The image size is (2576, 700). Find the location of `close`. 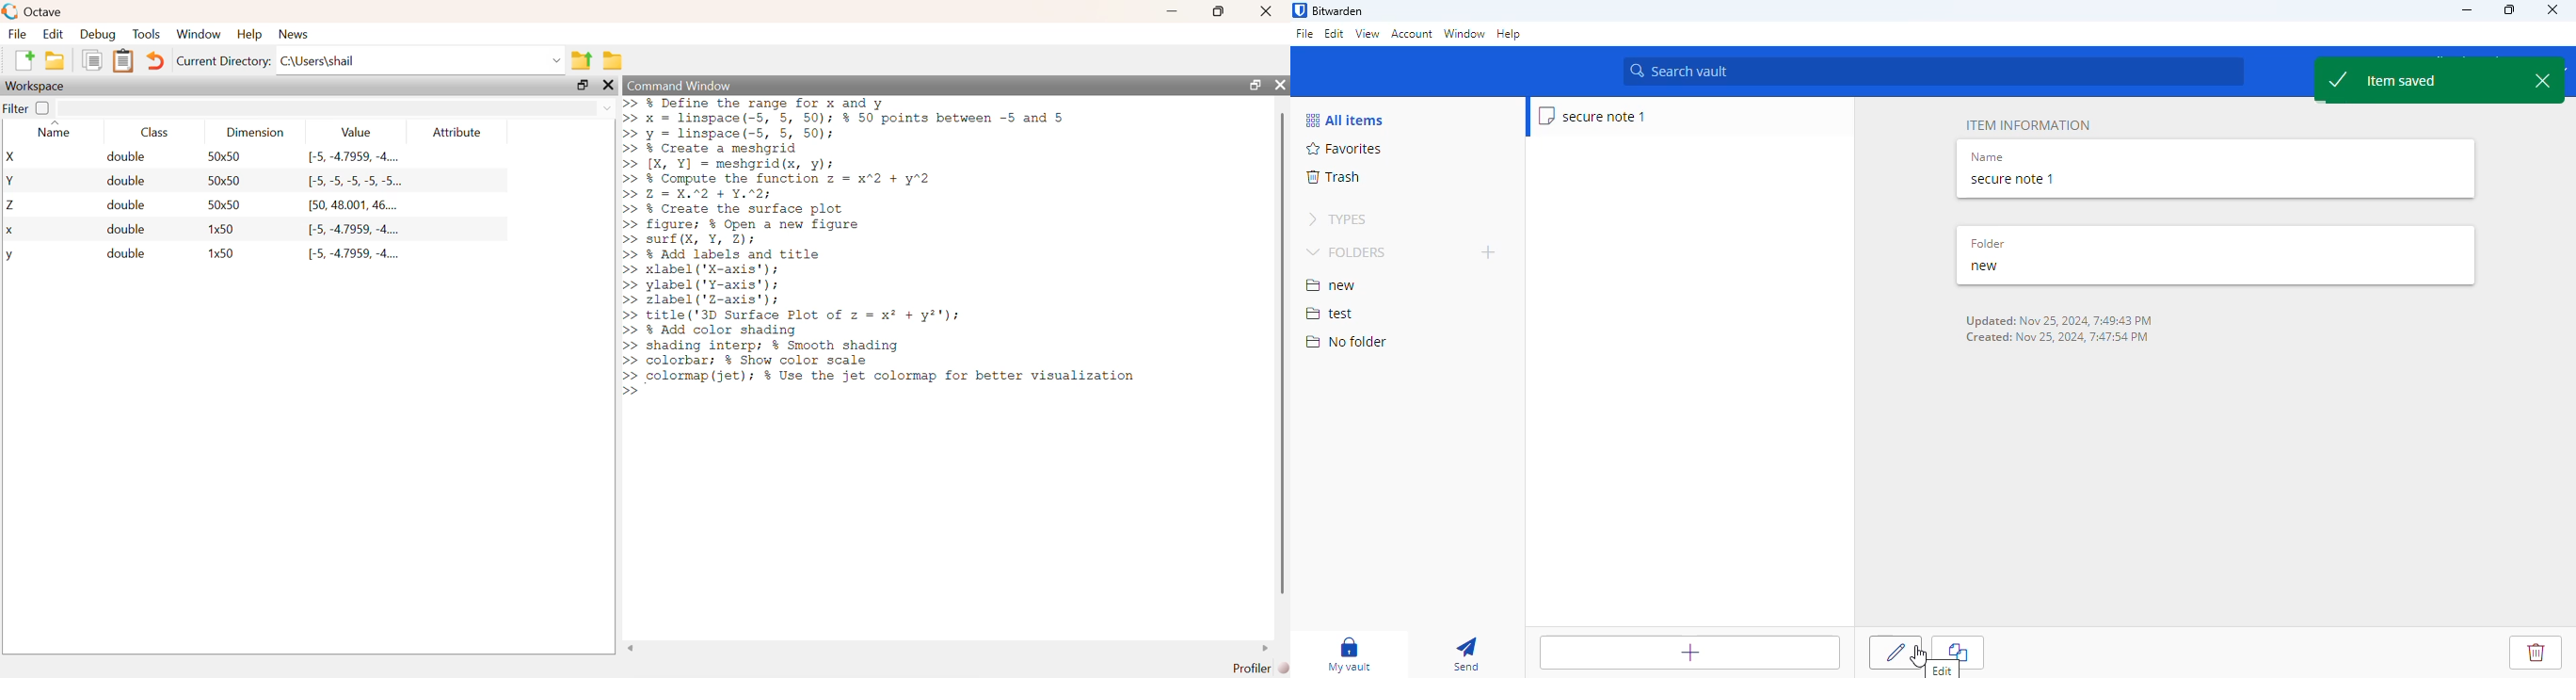

close is located at coordinates (1279, 84).